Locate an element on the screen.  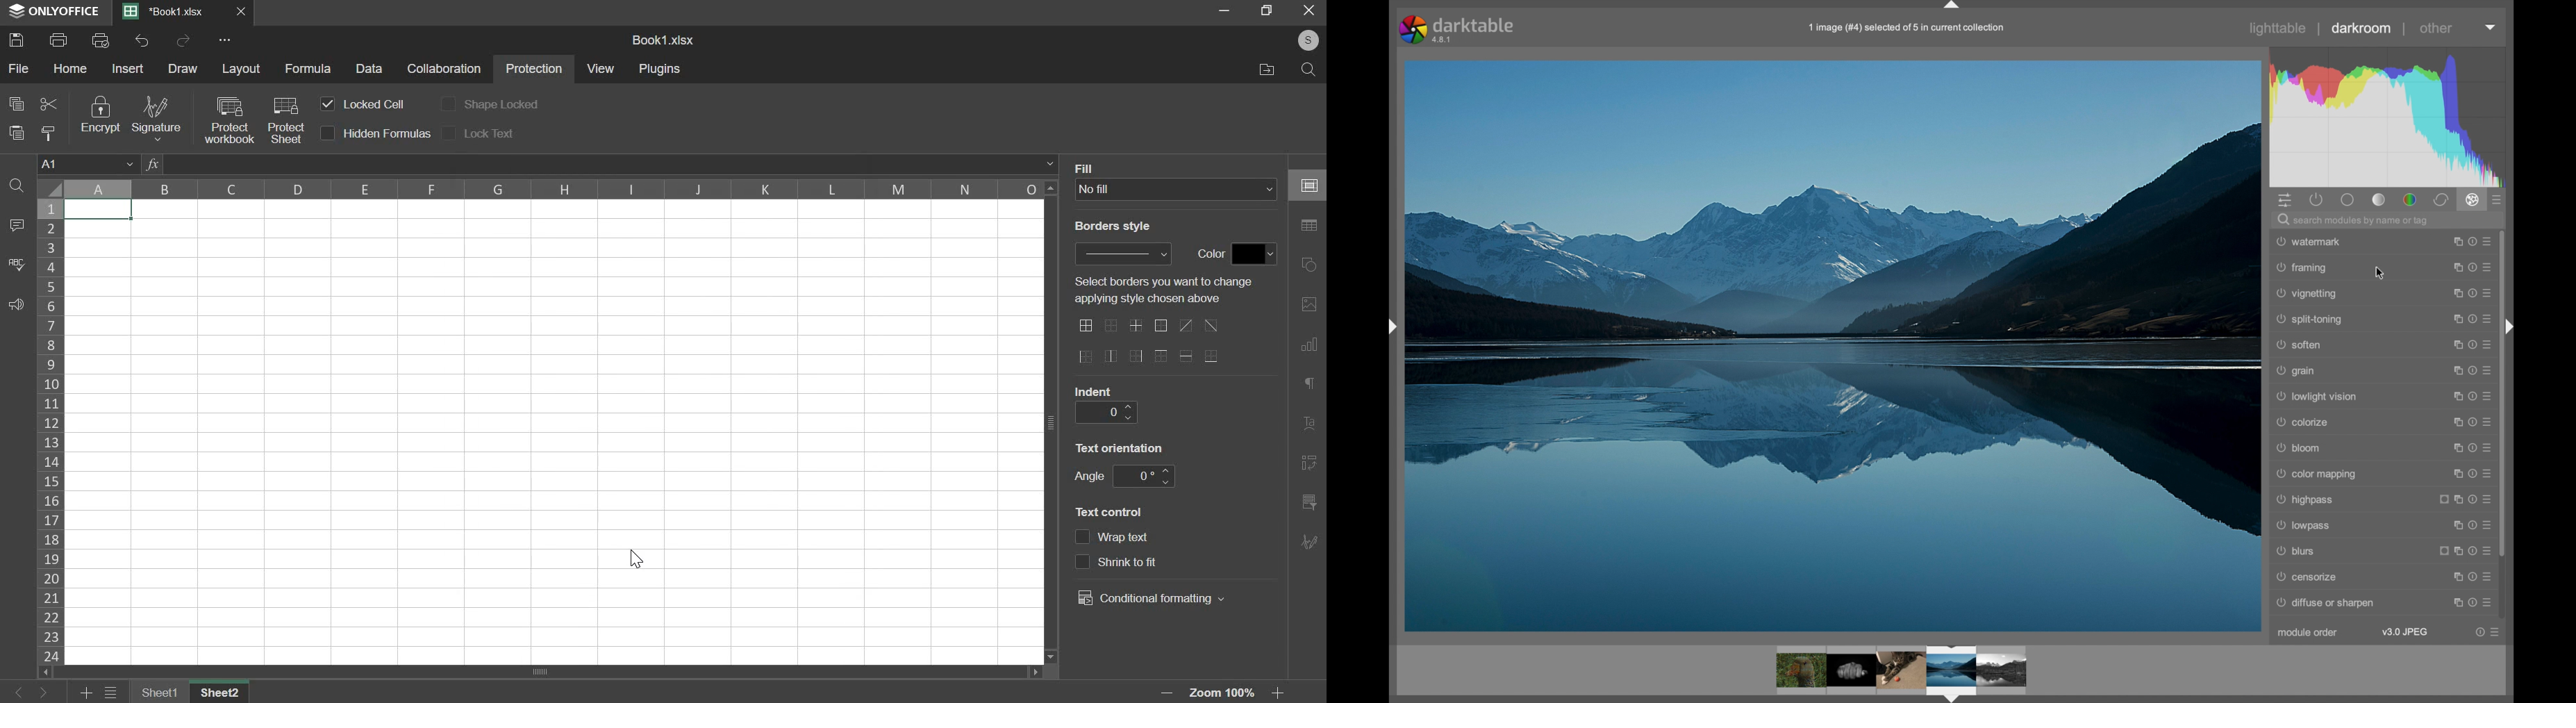
quick access panel is located at coordinates (2286, 201).